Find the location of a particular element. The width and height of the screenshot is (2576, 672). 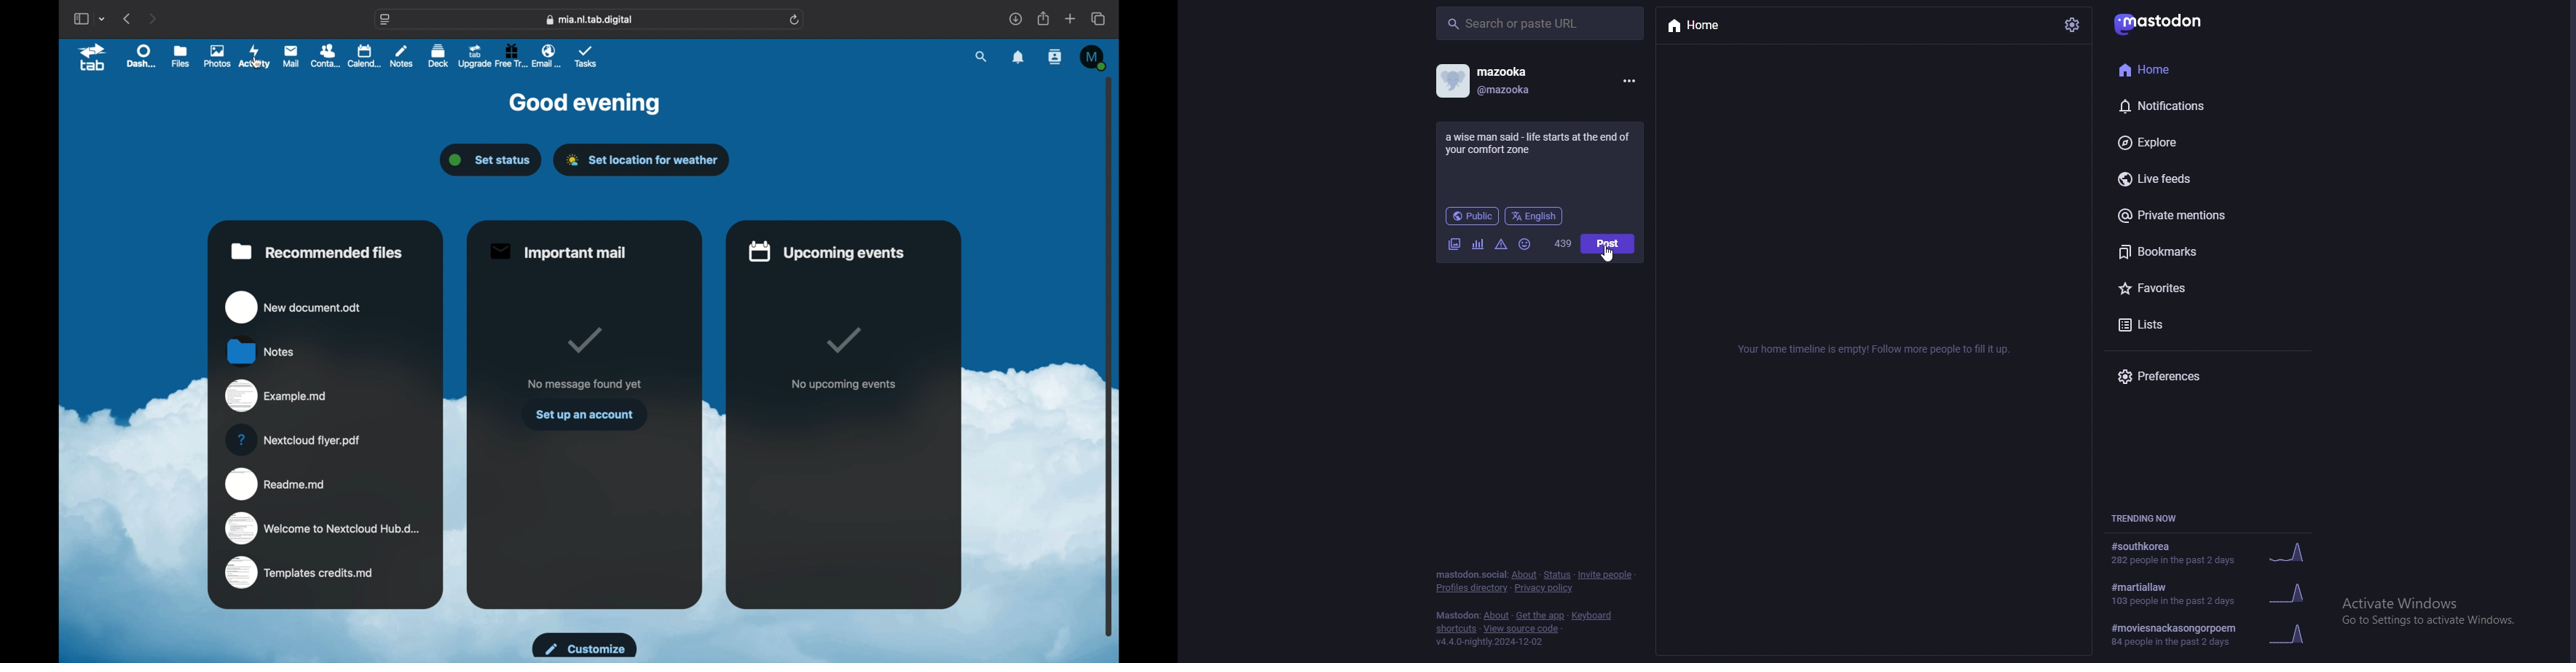

audience is located at coordinates (1473, 216).